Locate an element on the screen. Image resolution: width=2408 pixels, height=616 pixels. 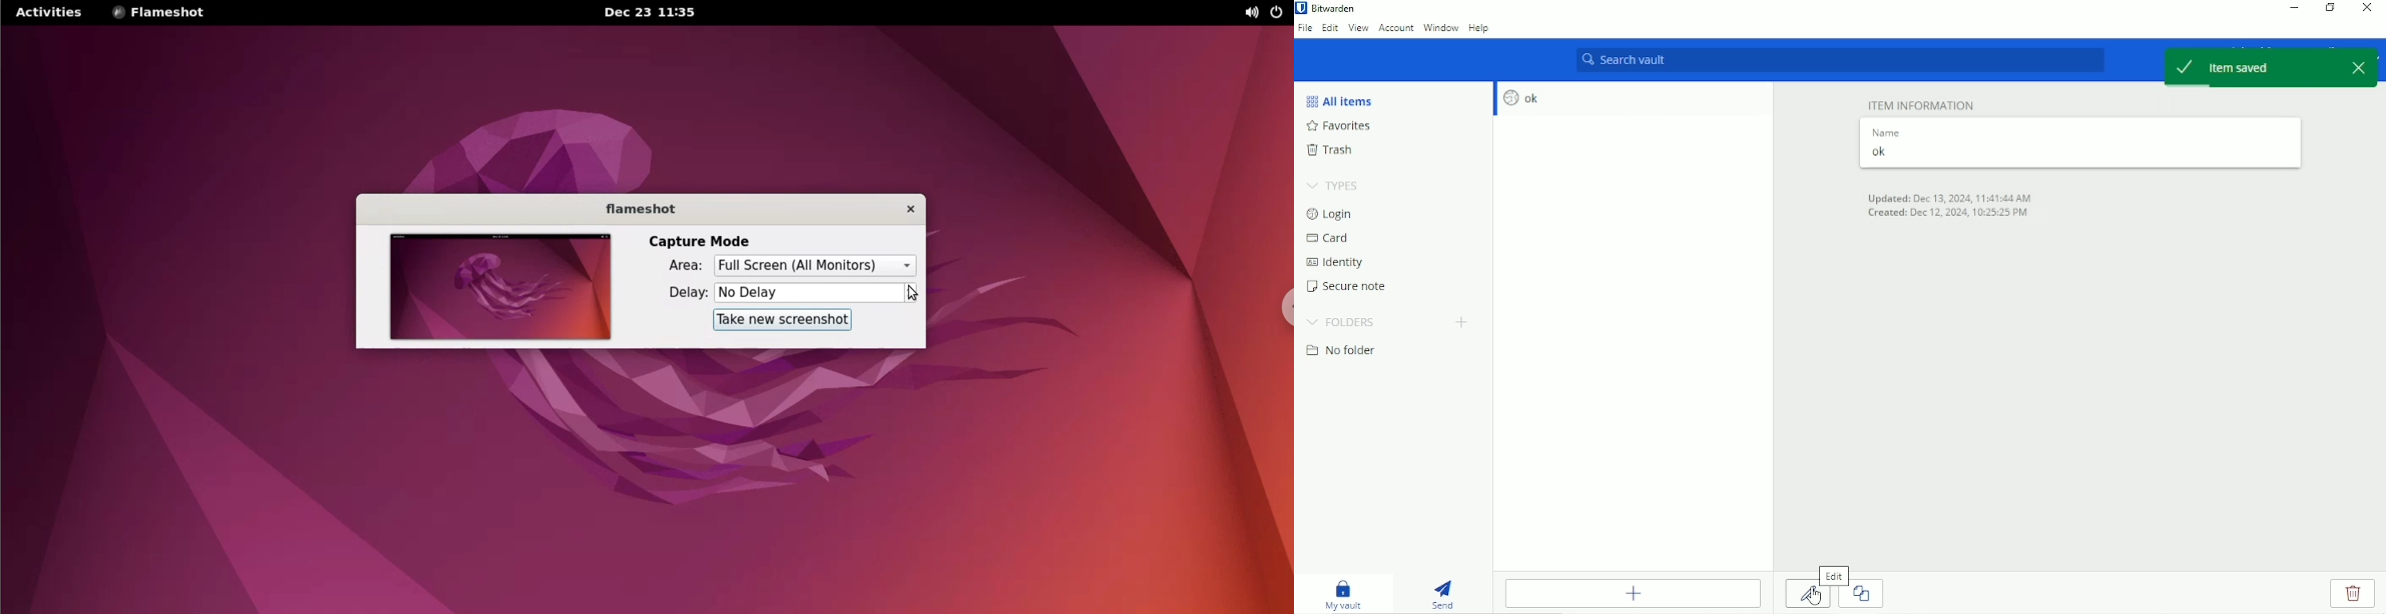
Close is located at coordinates (2370, 9).